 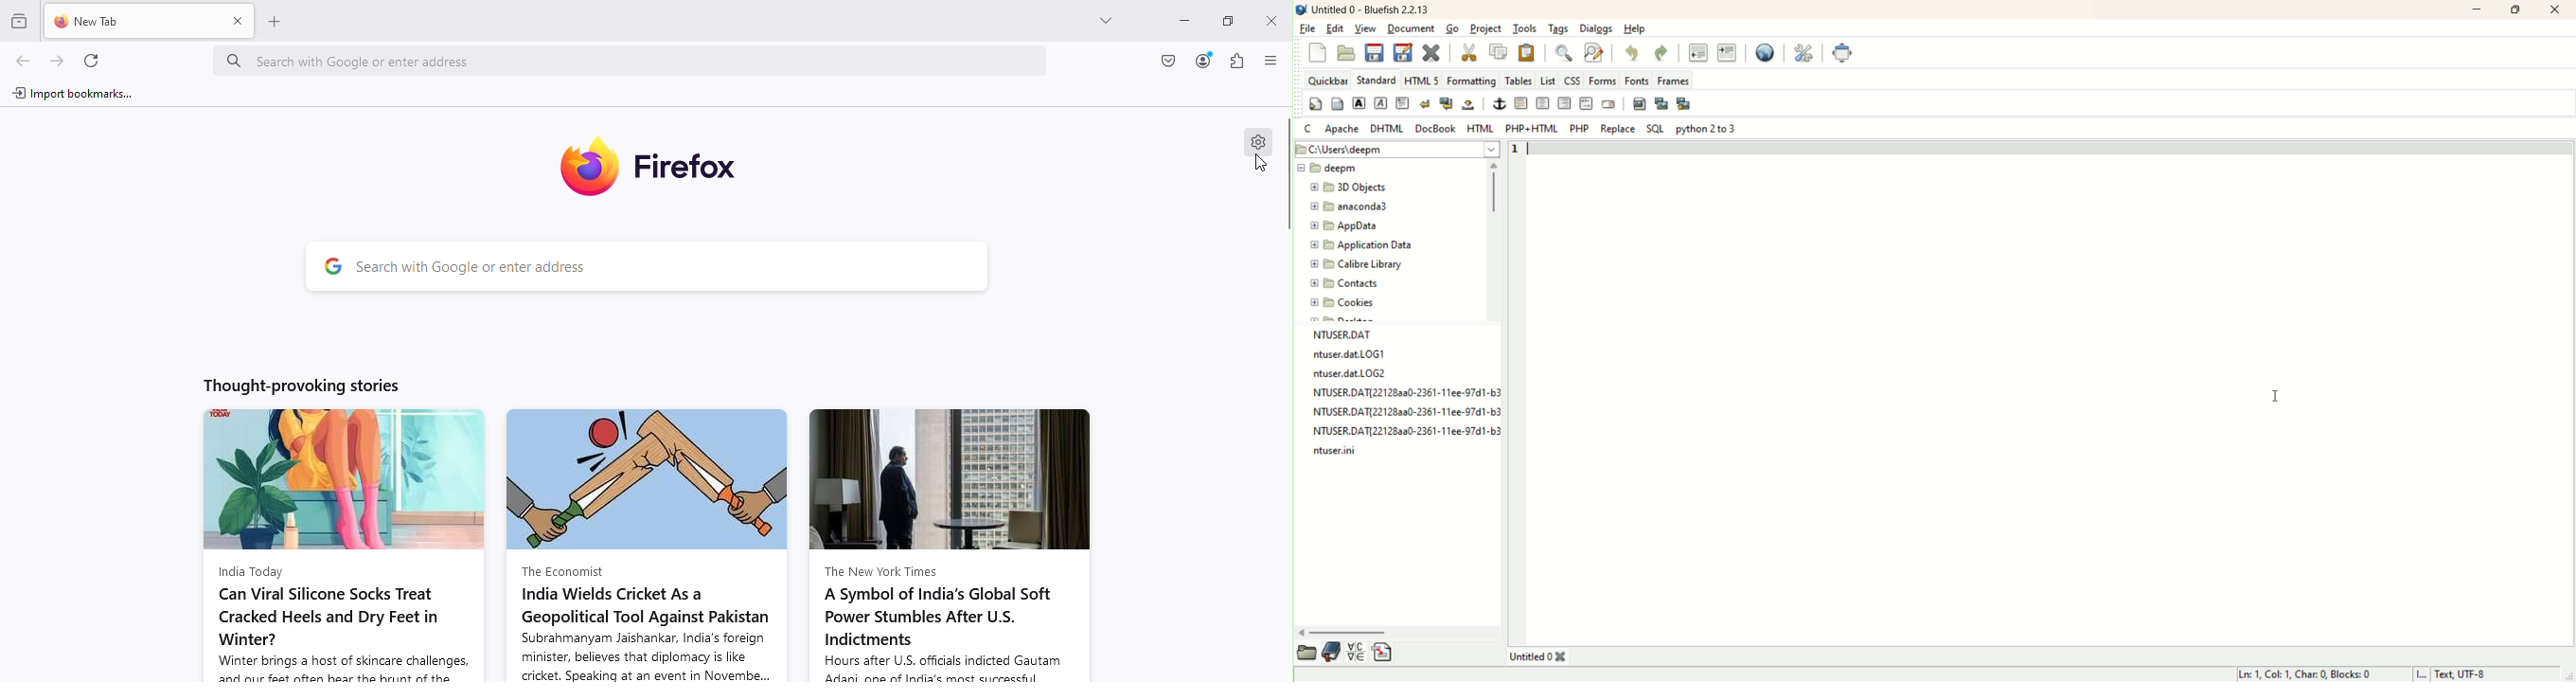 What do you see at coordinates (237, 20) in the screenshot?
I see `Close tab` at bounding box center [237, 20].